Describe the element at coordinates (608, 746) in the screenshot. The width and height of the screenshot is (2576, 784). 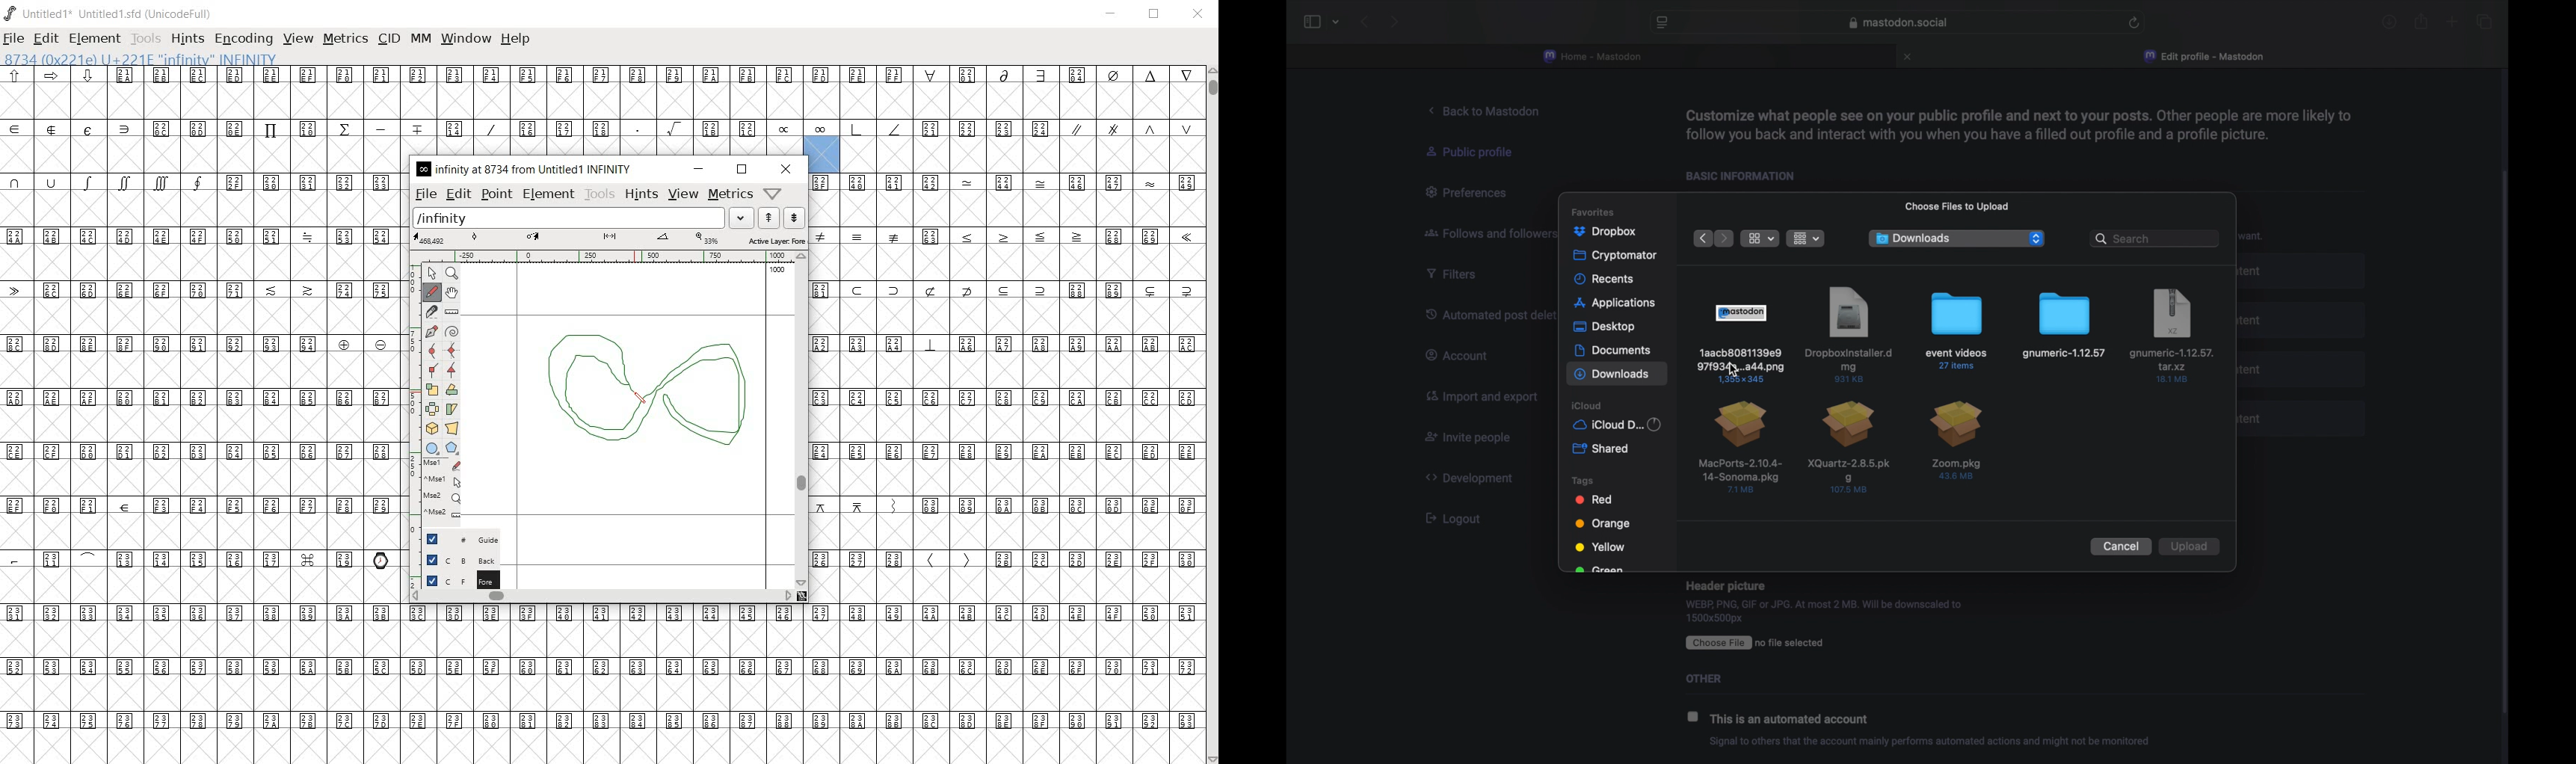
I see `edited glyph` at that location.